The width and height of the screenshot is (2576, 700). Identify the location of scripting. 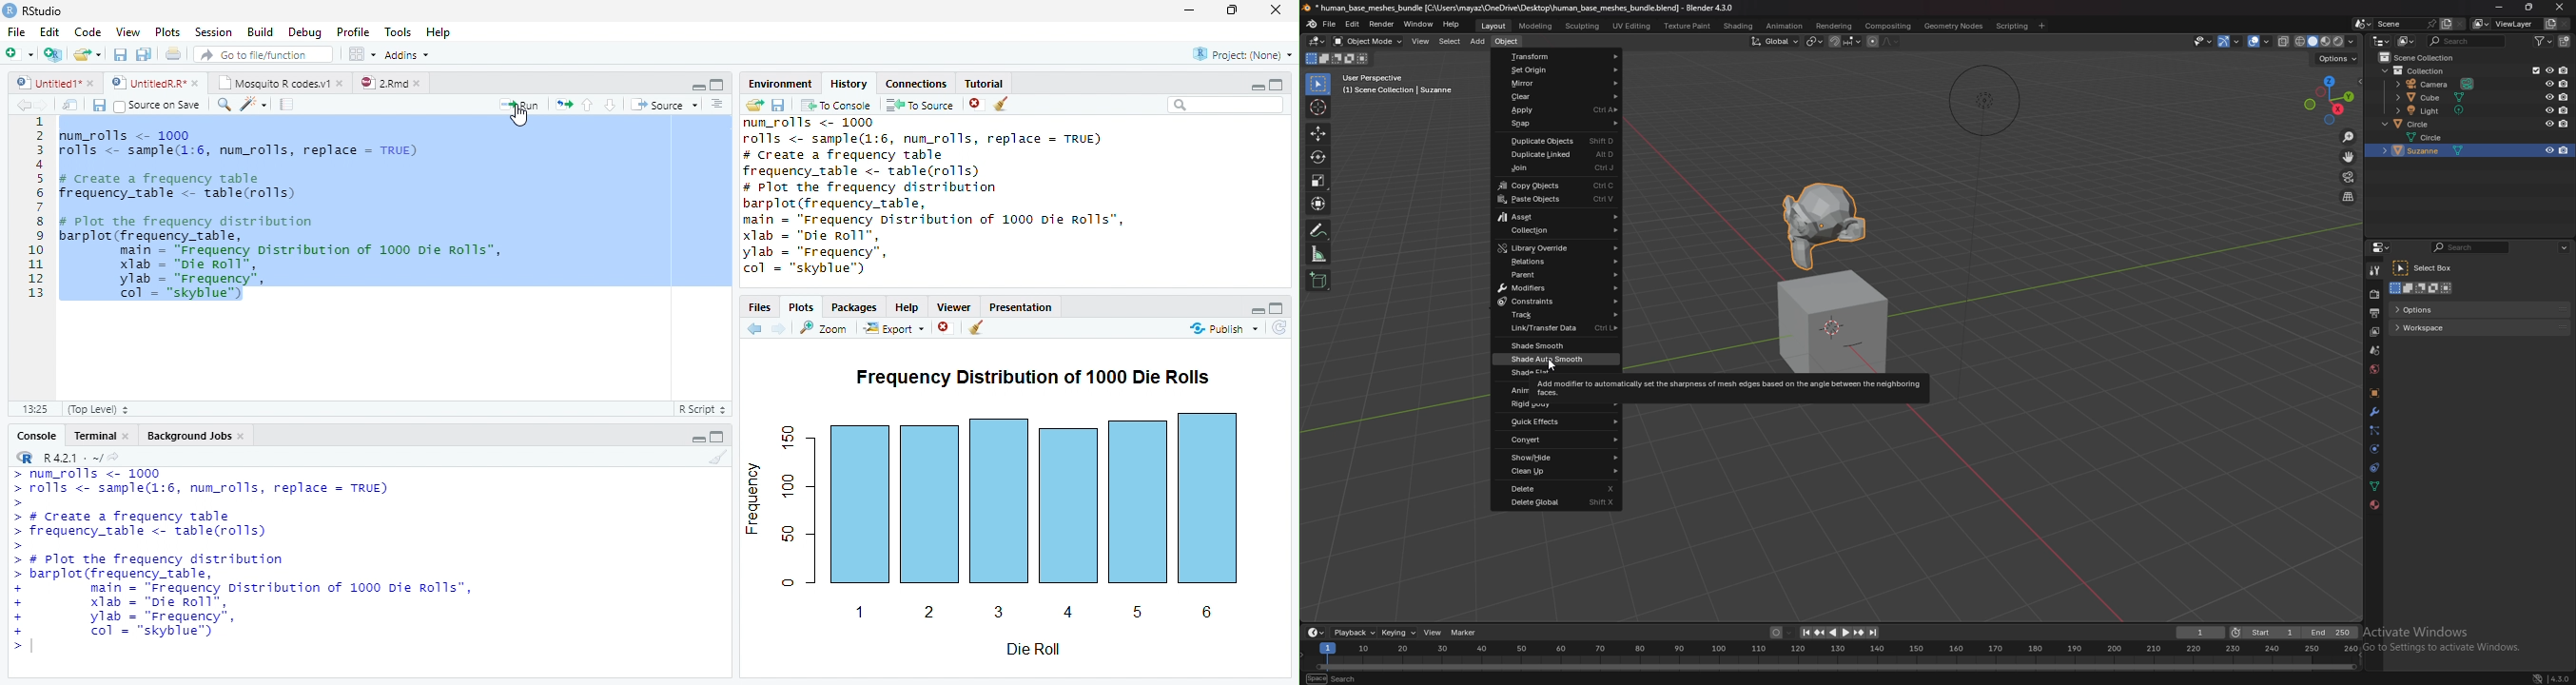
(2013, 26).